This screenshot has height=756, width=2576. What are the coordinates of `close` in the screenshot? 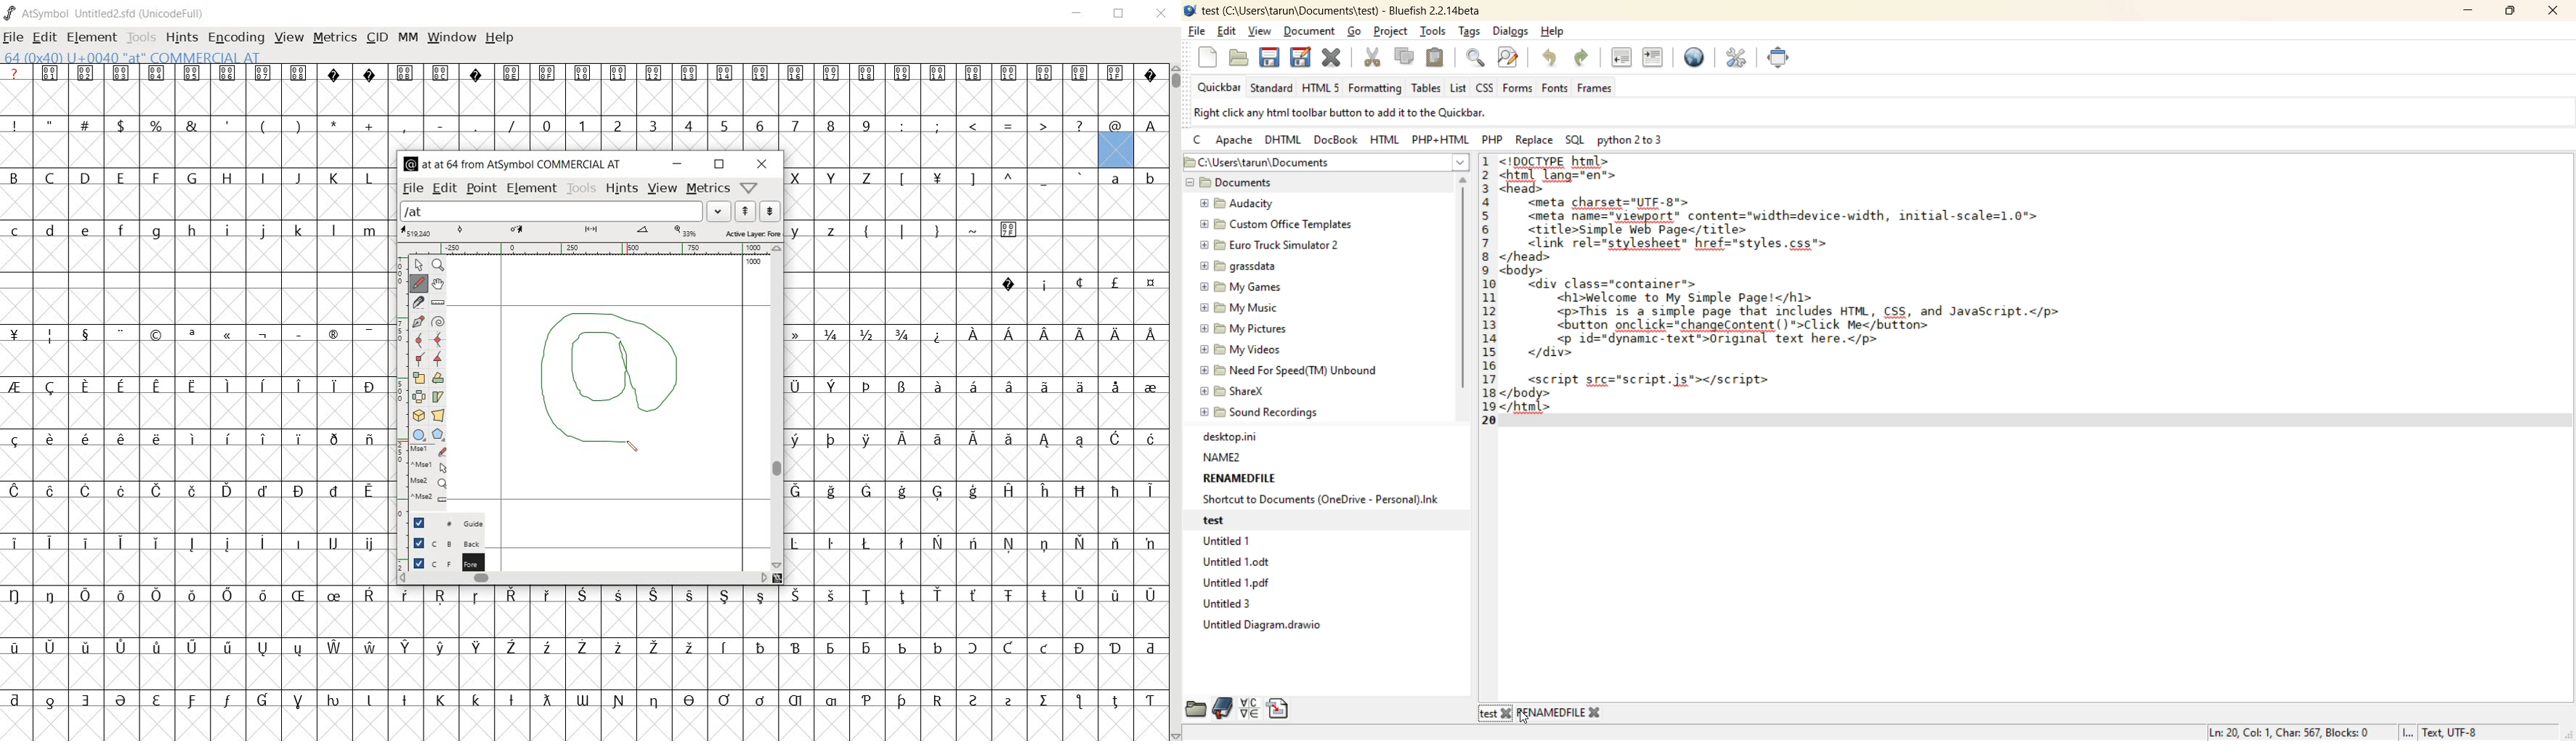 It's located at (762, 164).